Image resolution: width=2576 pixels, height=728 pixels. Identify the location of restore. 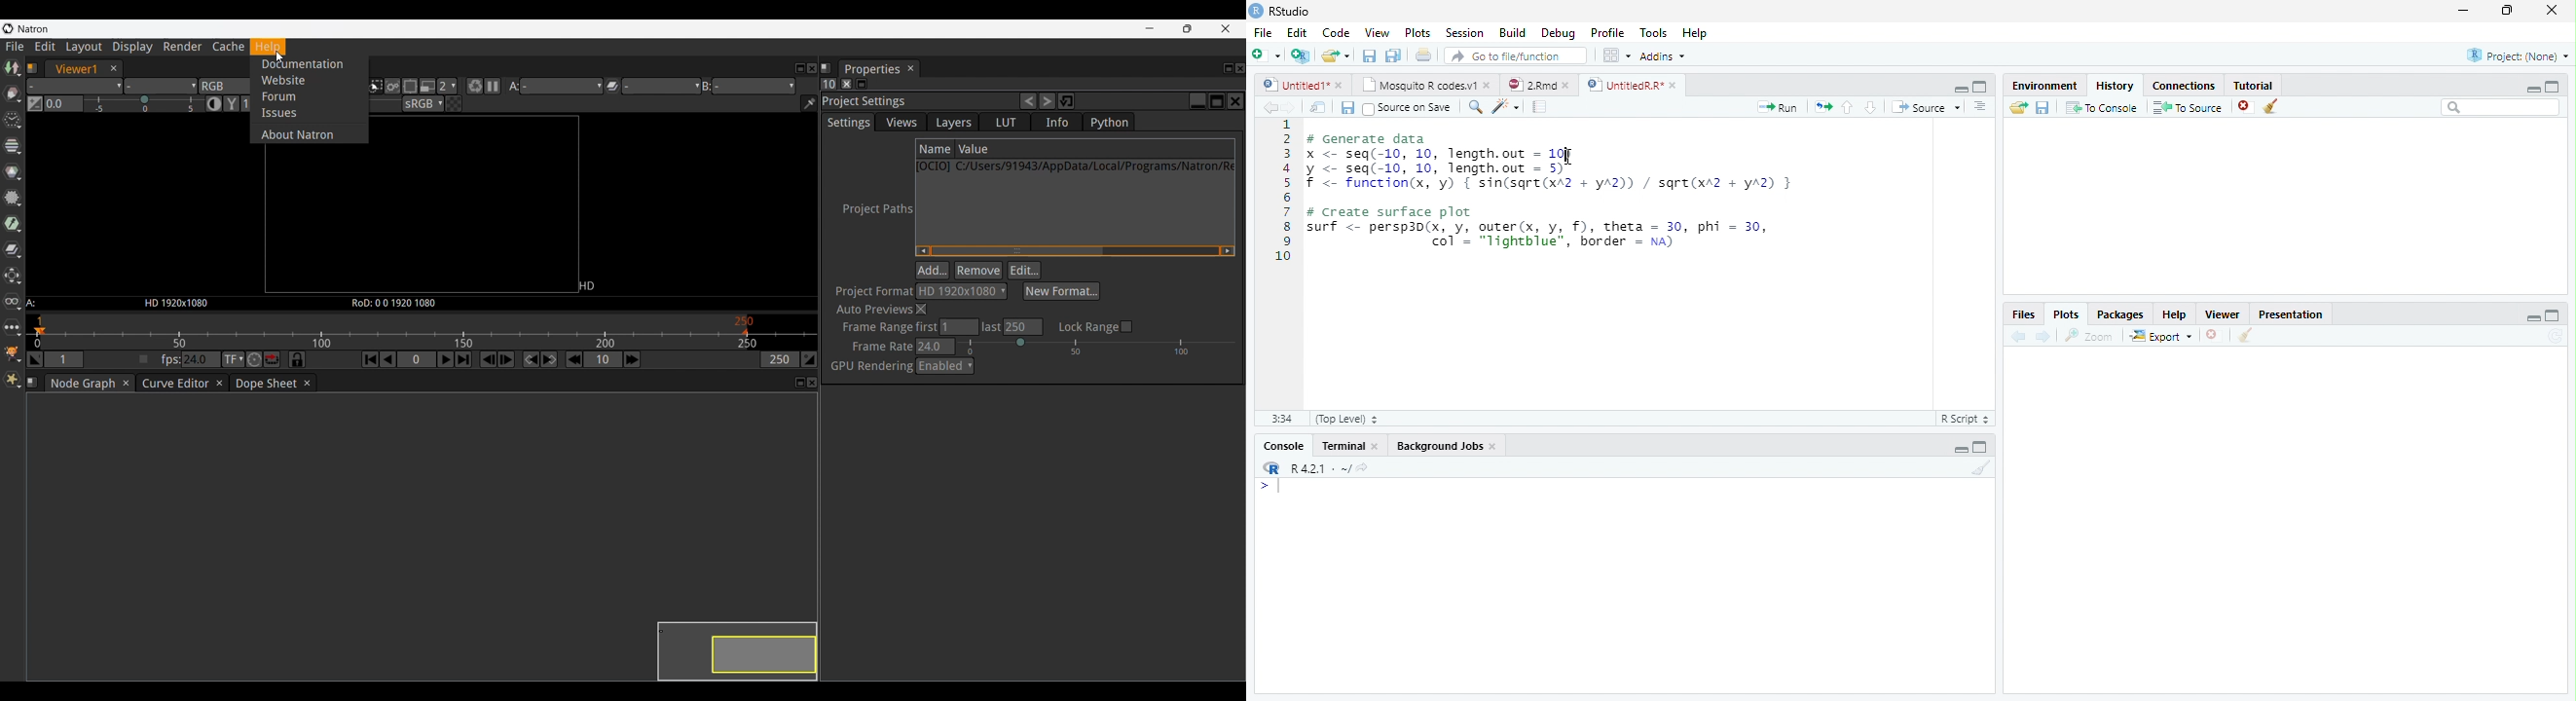
(2507, 10).